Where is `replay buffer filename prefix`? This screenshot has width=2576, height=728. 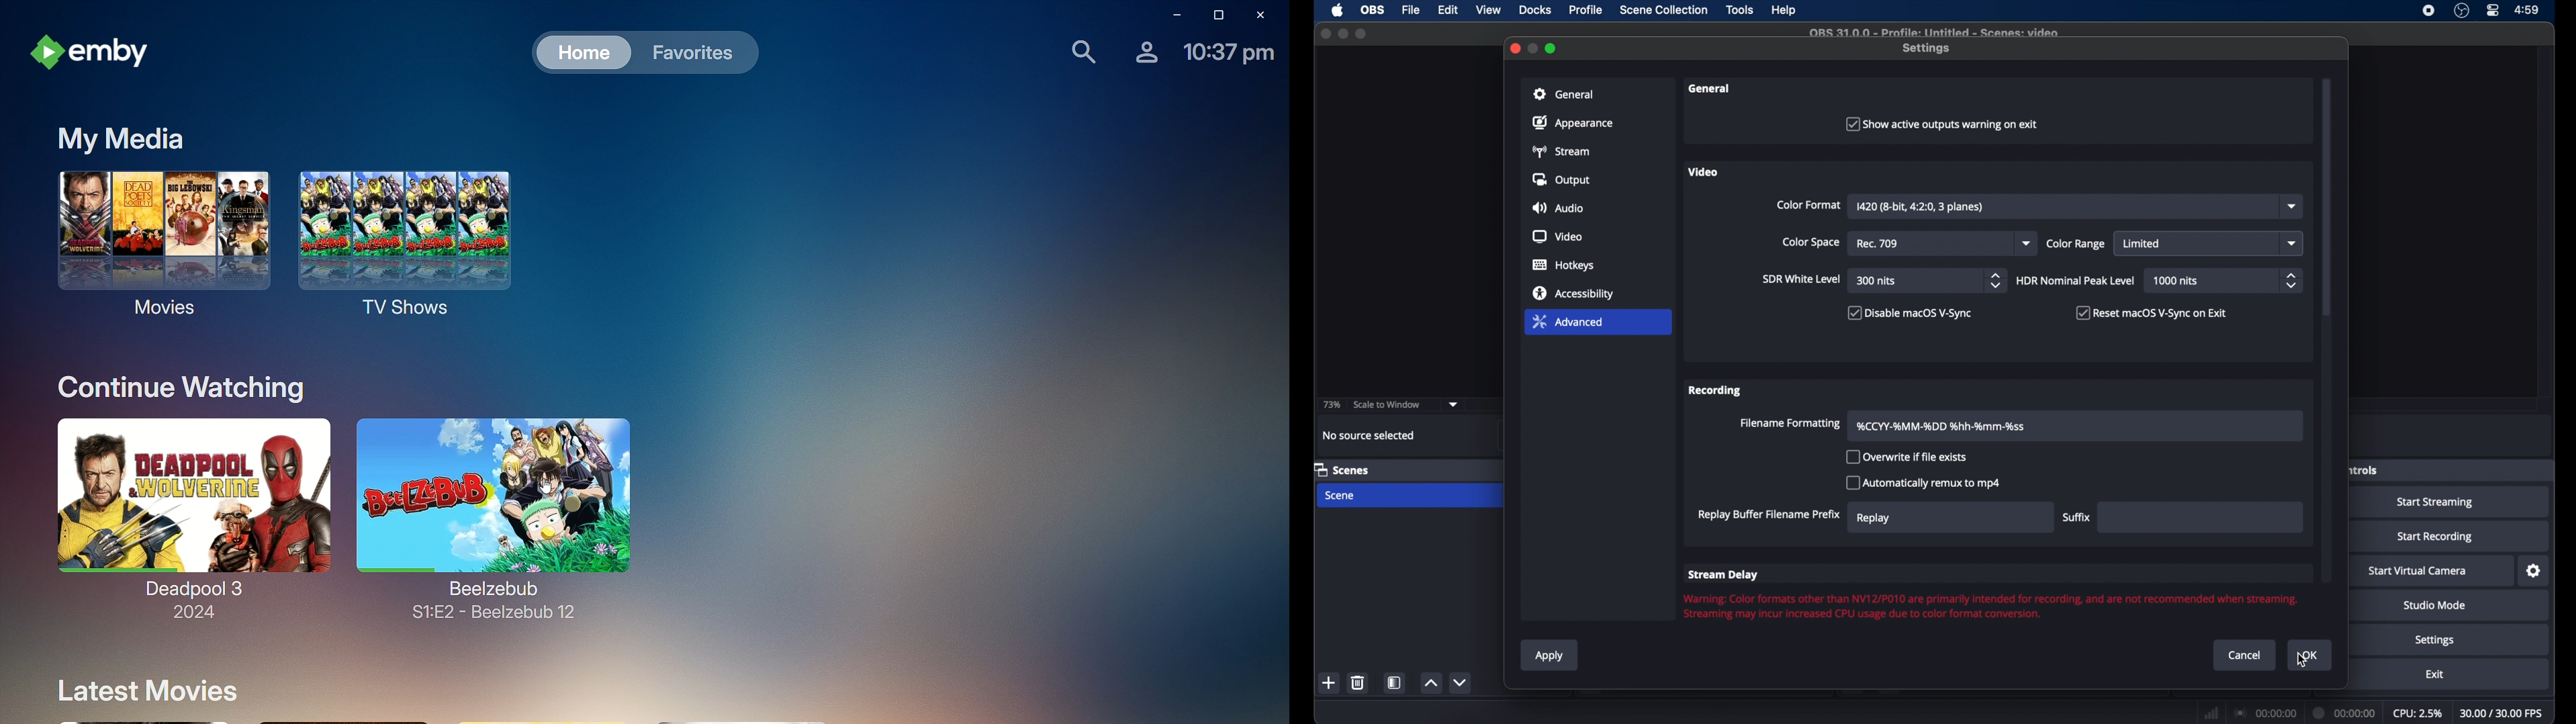 replay buffer filename prefix is located at coordinates (1767, 515).